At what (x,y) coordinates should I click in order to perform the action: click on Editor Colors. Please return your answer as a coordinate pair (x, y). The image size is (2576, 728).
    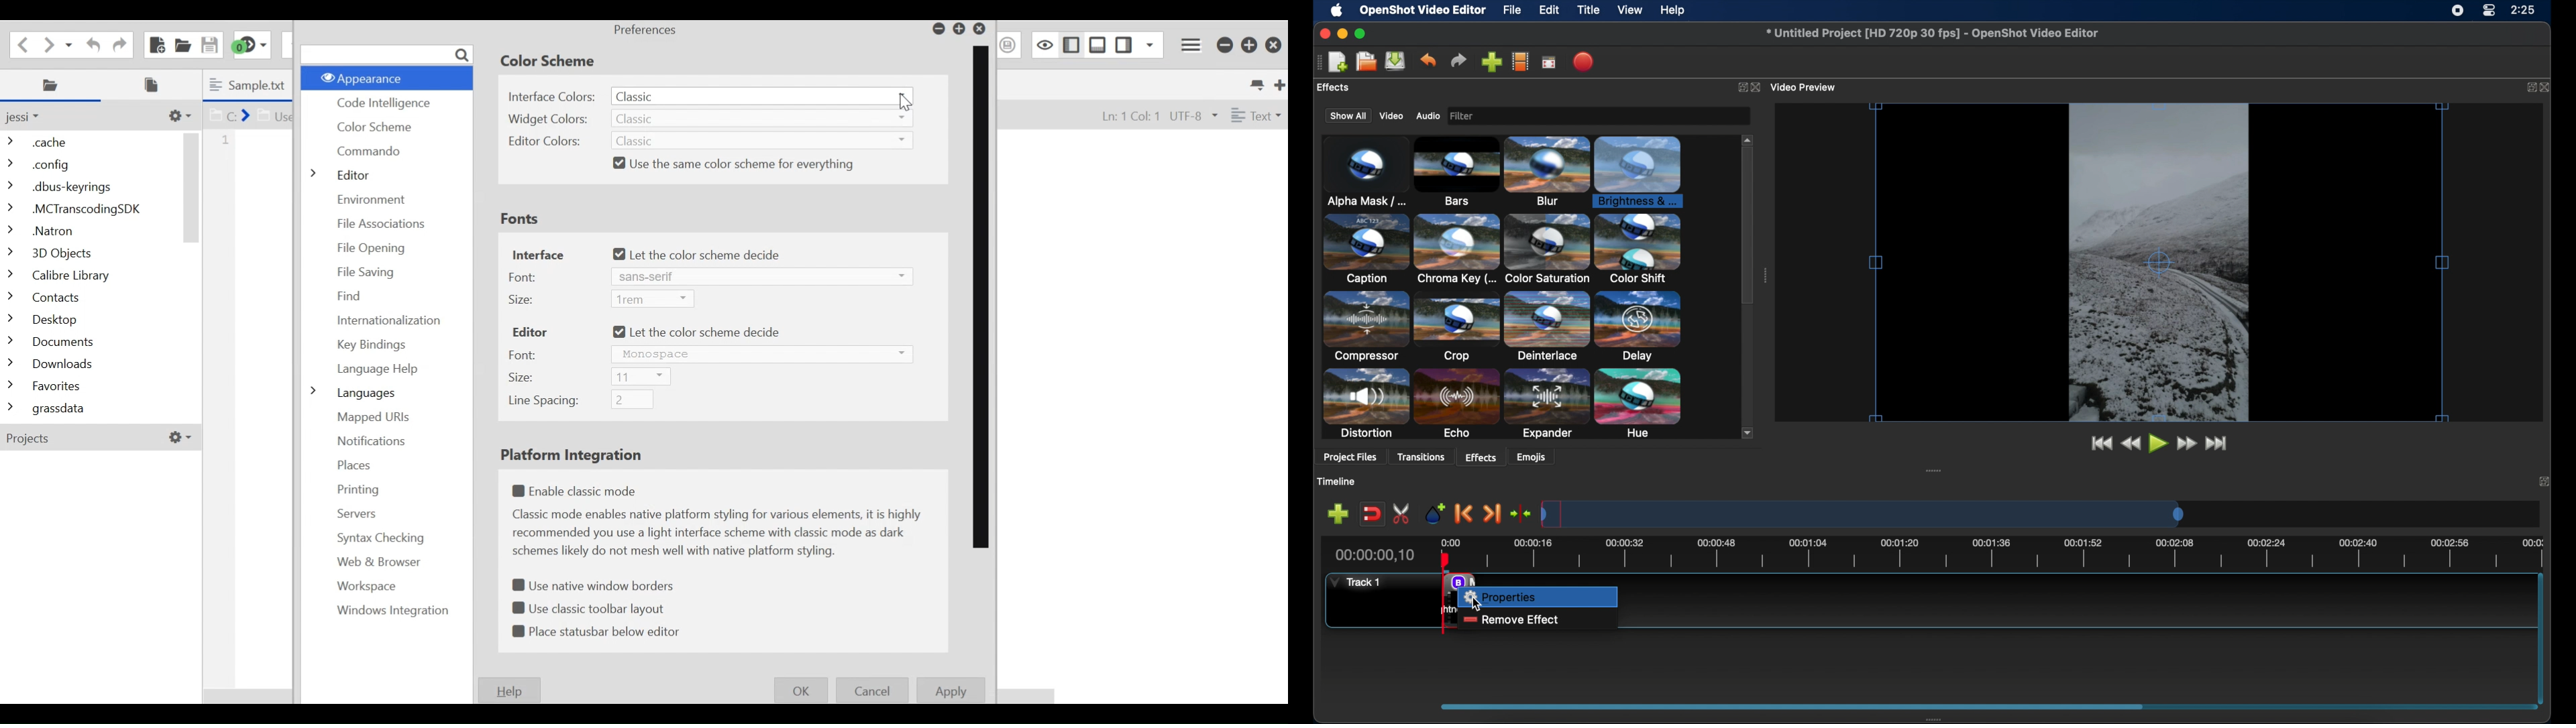
    Looking at the image, I should click on (550, 141).